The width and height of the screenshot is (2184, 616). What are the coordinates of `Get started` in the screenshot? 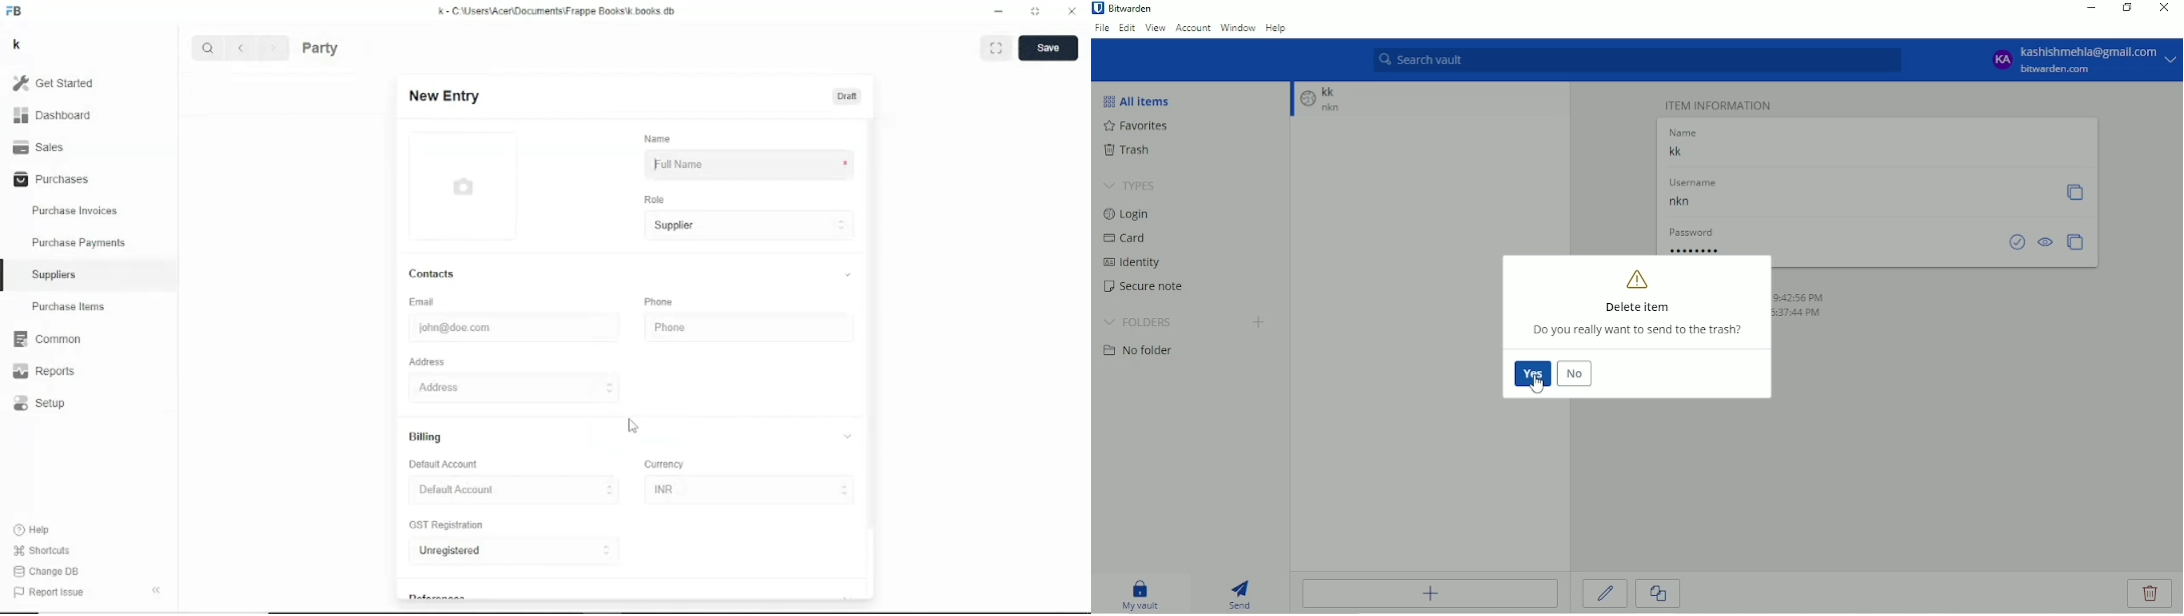 It's located at (54, 83).